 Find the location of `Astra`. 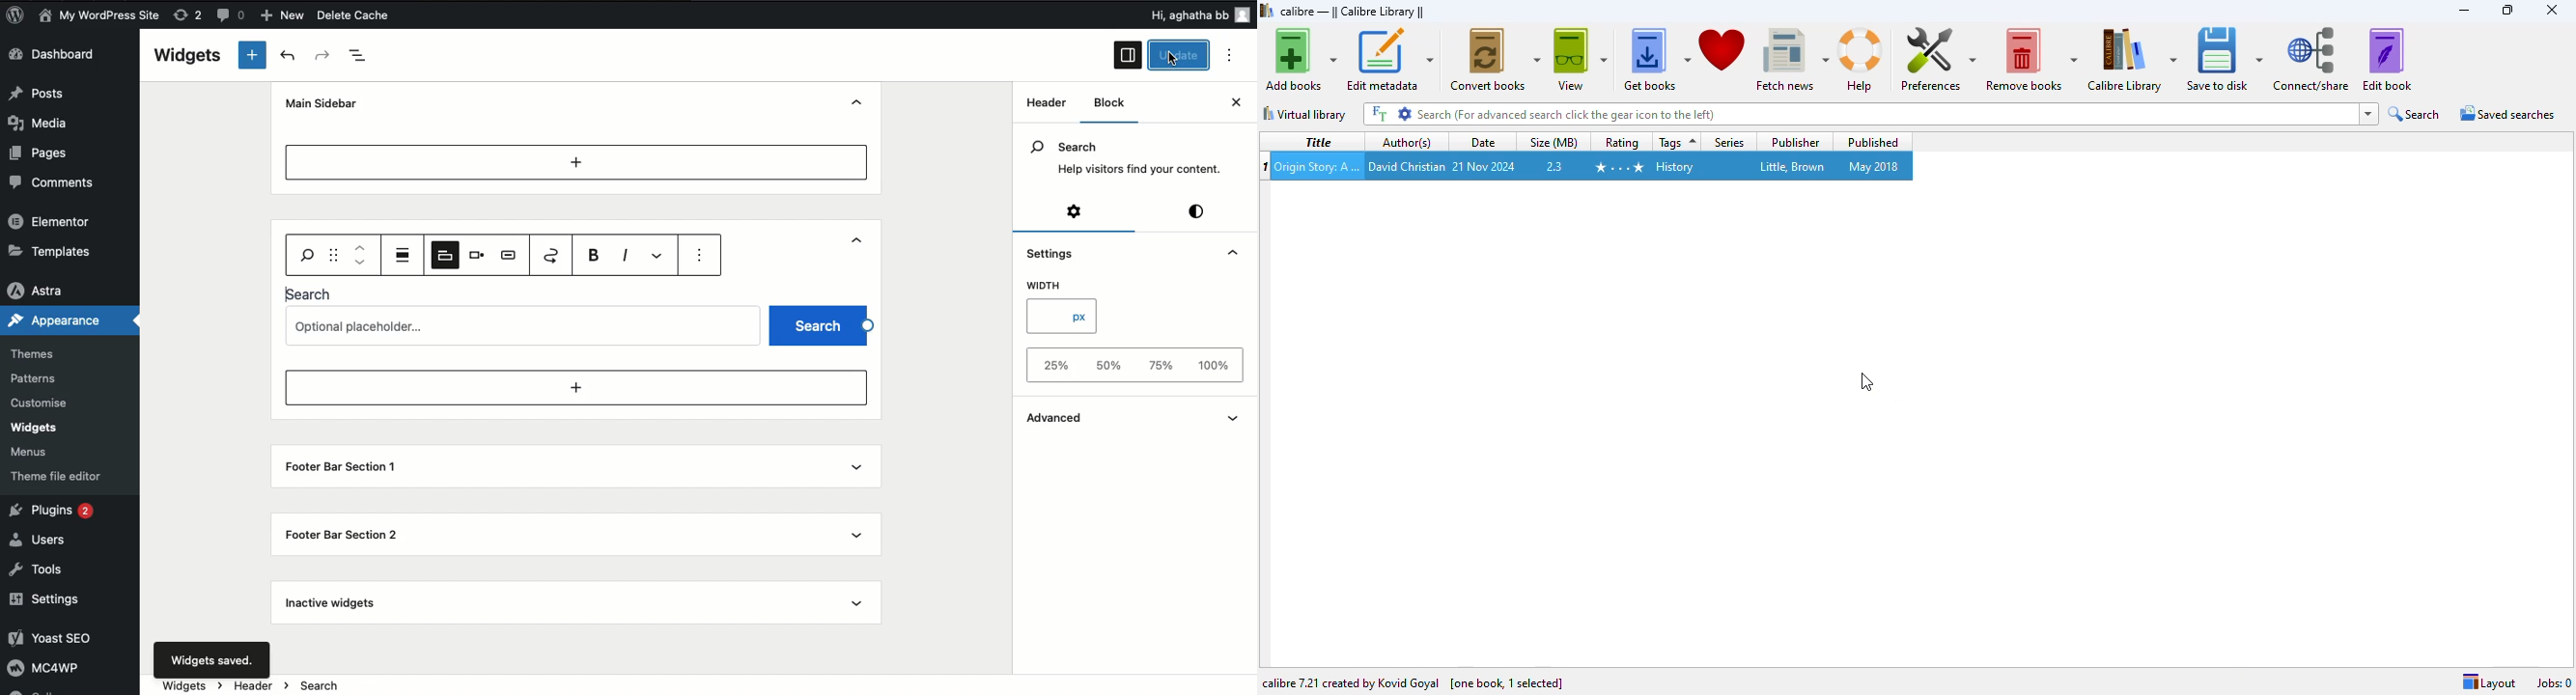

Astra is located at coordinates (44, 286).